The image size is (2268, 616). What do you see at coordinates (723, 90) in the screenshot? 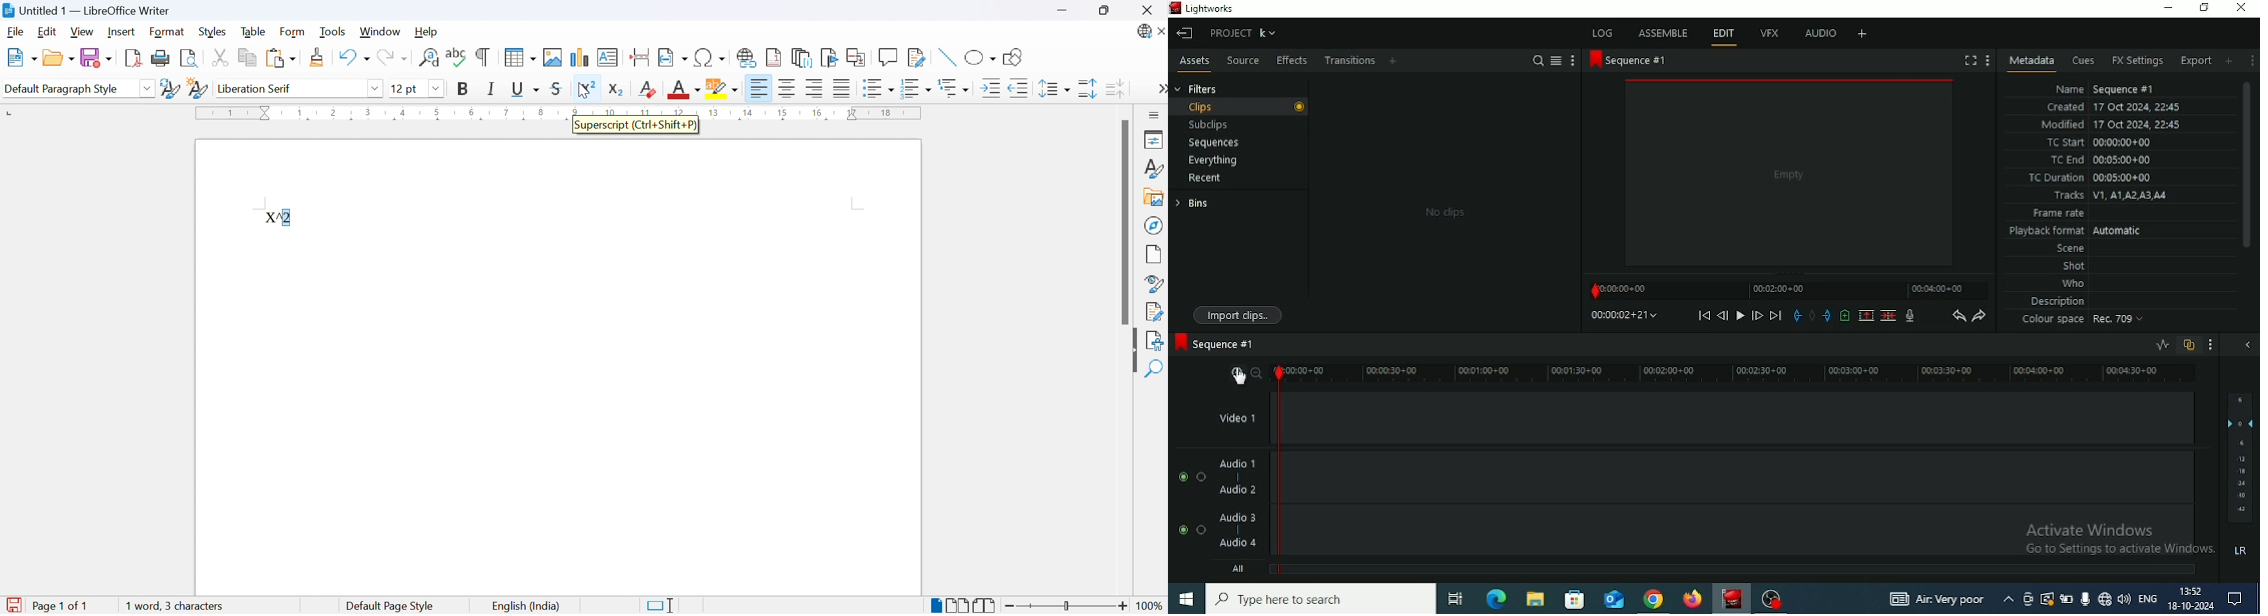
I see `Character highlighting color` at bounding box center [723, 90].